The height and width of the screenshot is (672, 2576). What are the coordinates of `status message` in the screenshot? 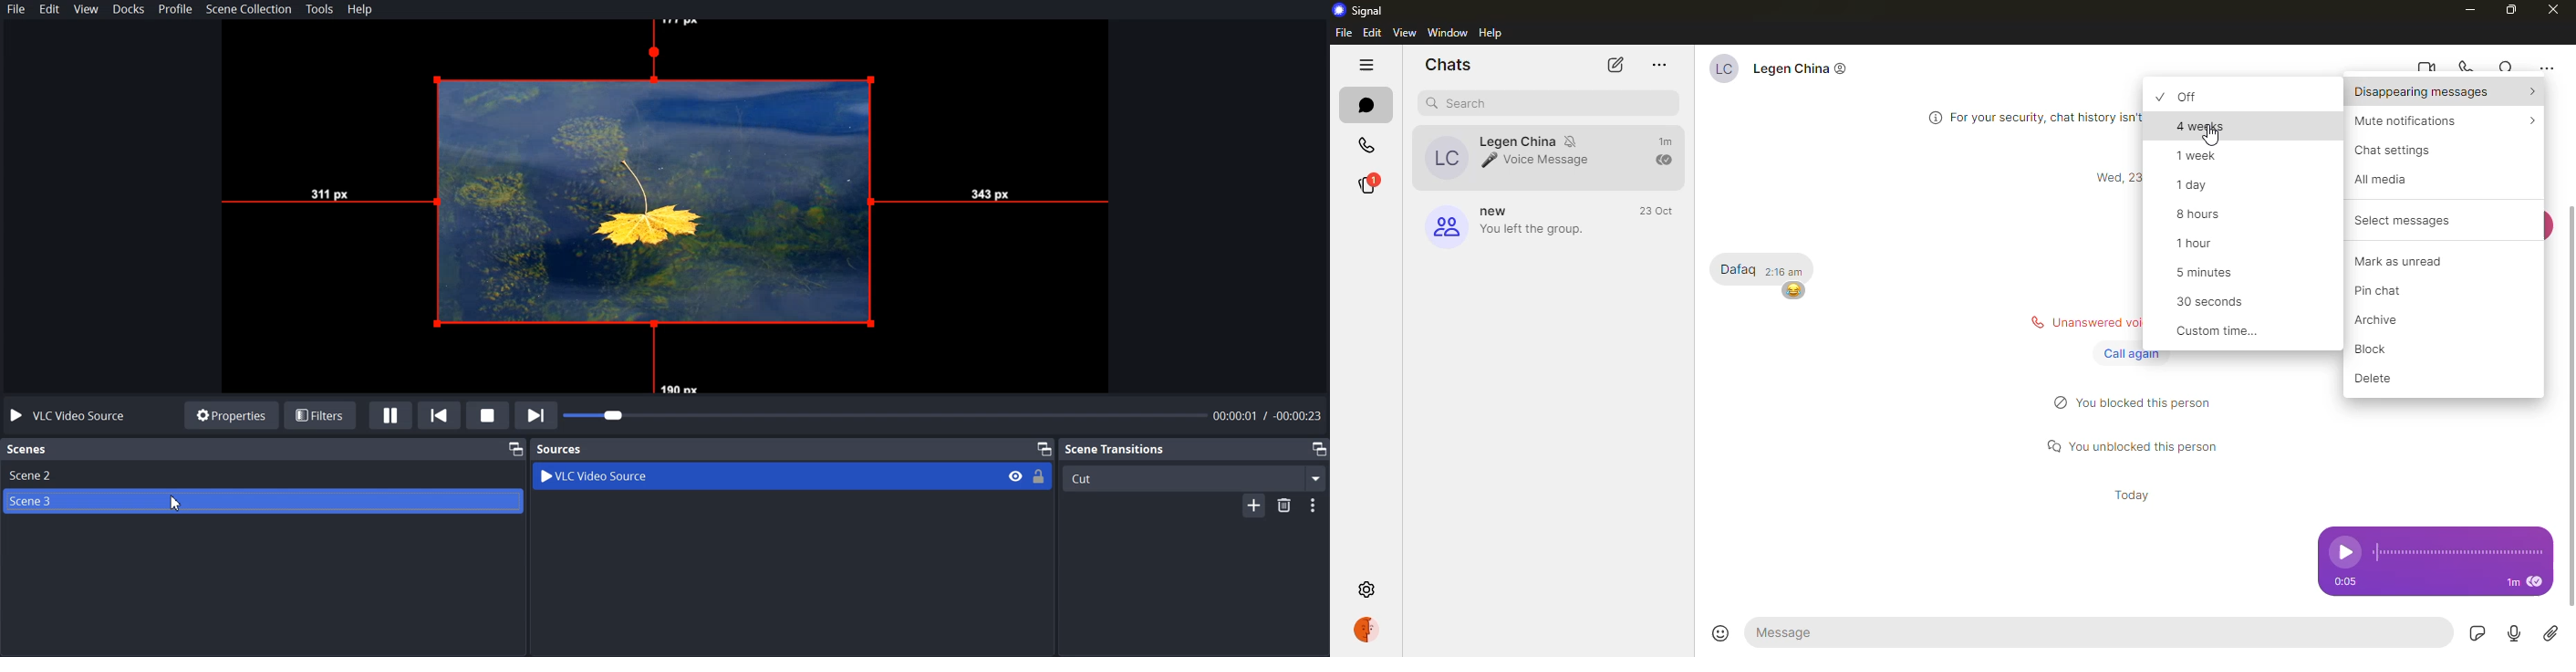 It's located at (2135, 444).